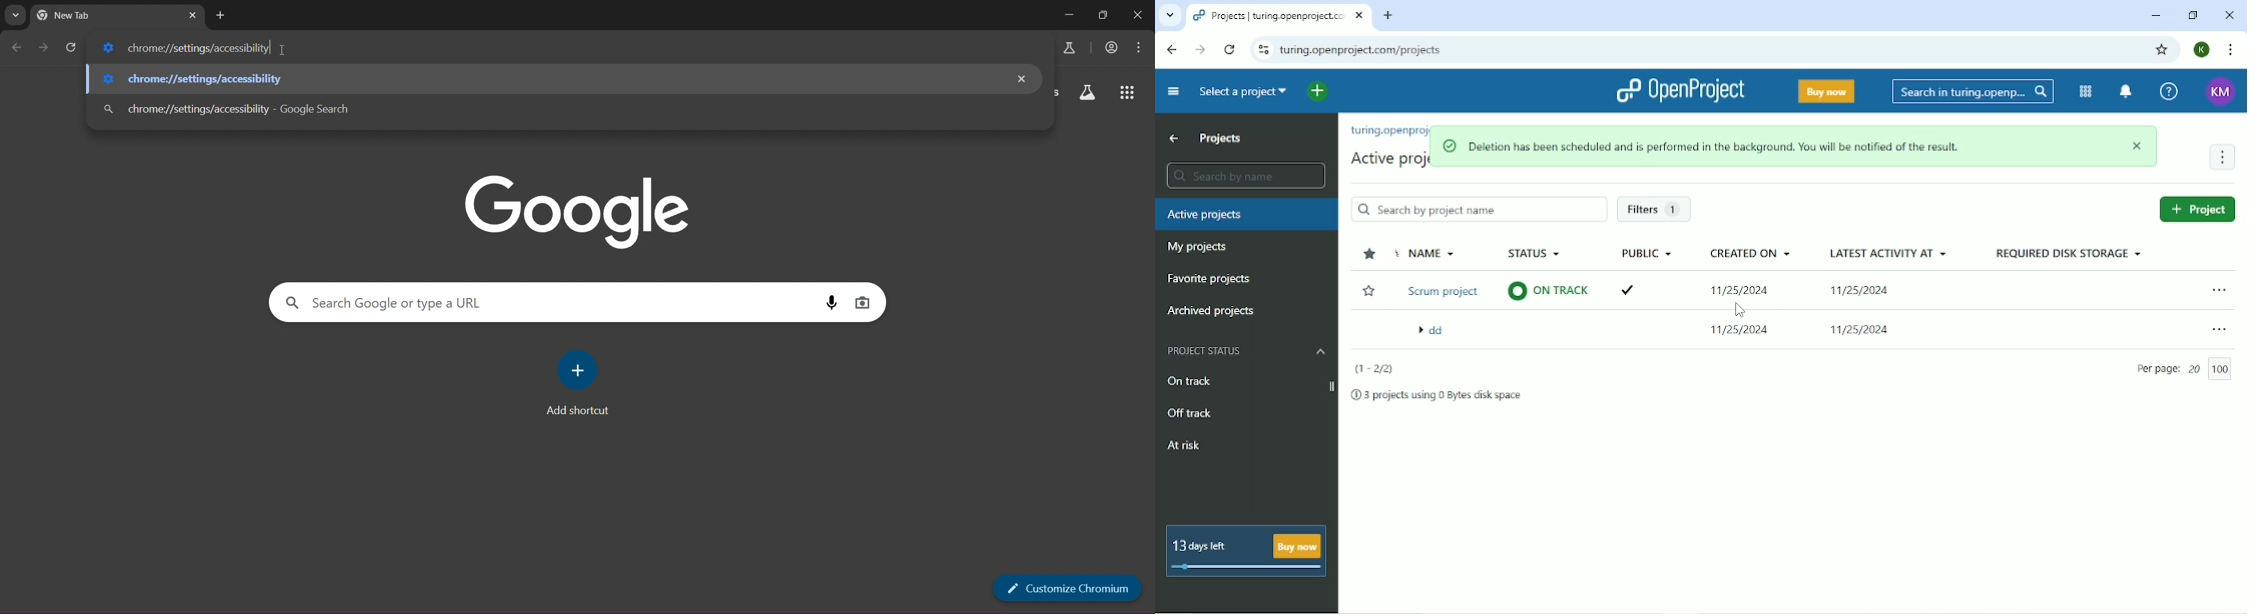 The image size is (2268, 616). I want to click on Name, so click(1428, 254).